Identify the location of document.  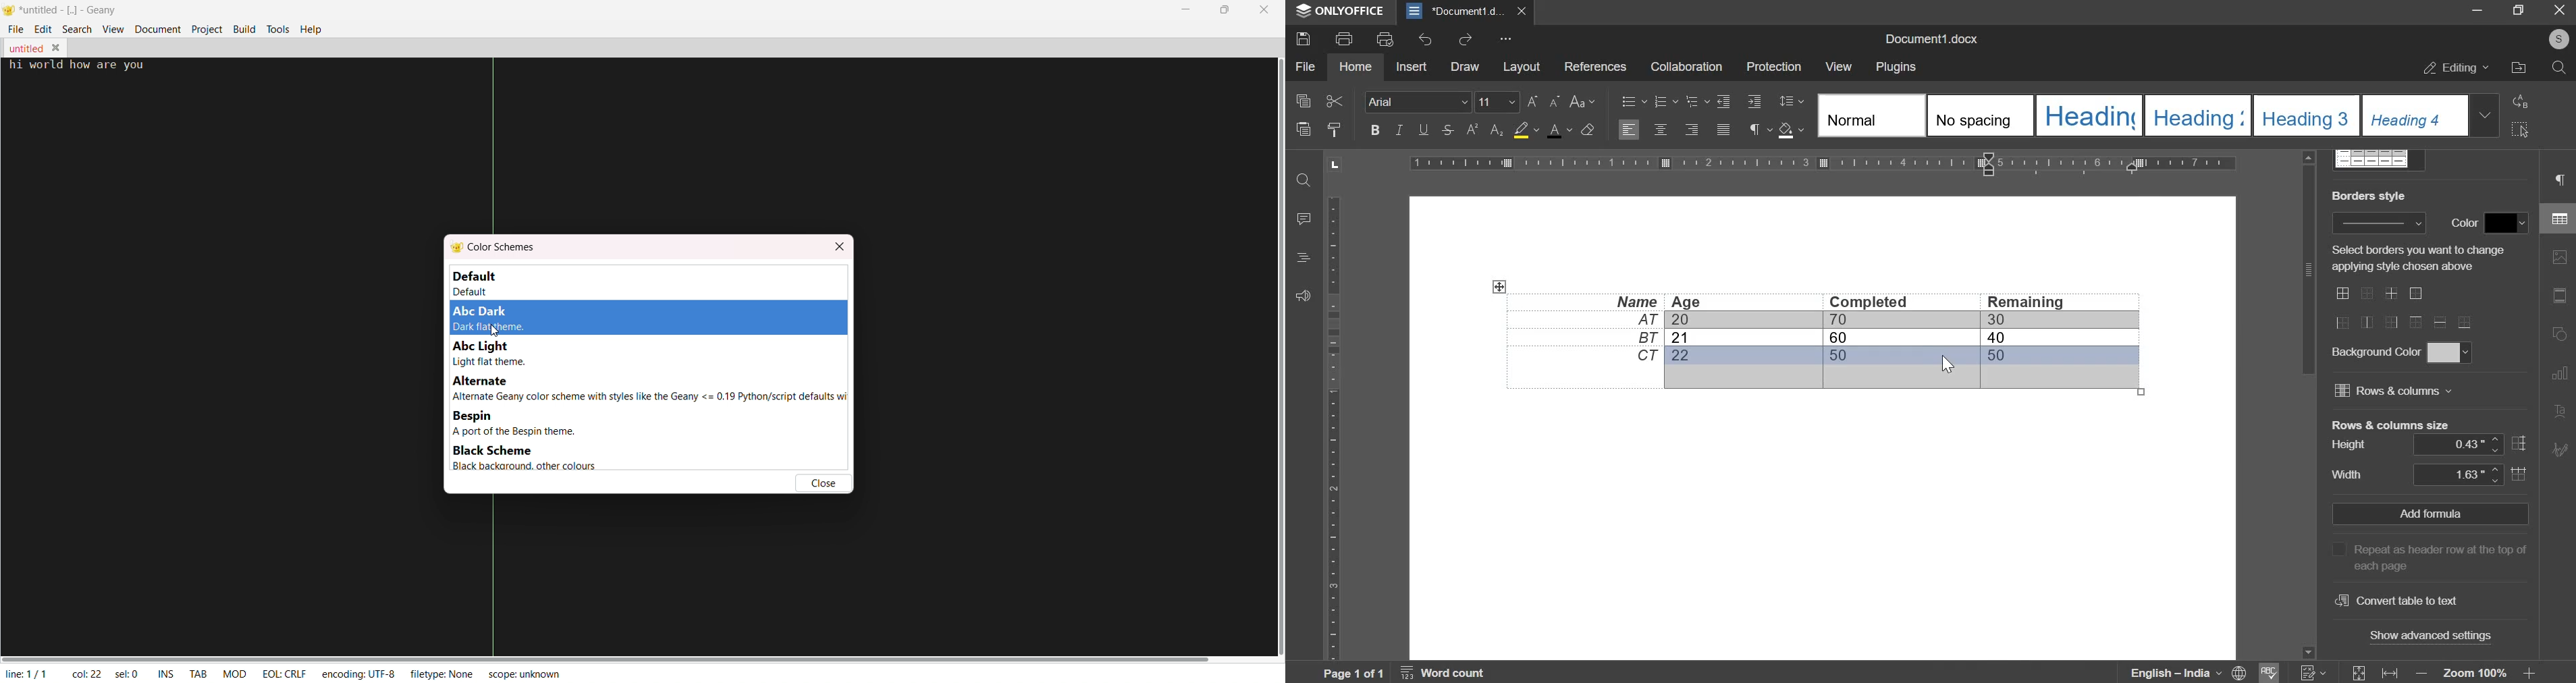
(157, 27).